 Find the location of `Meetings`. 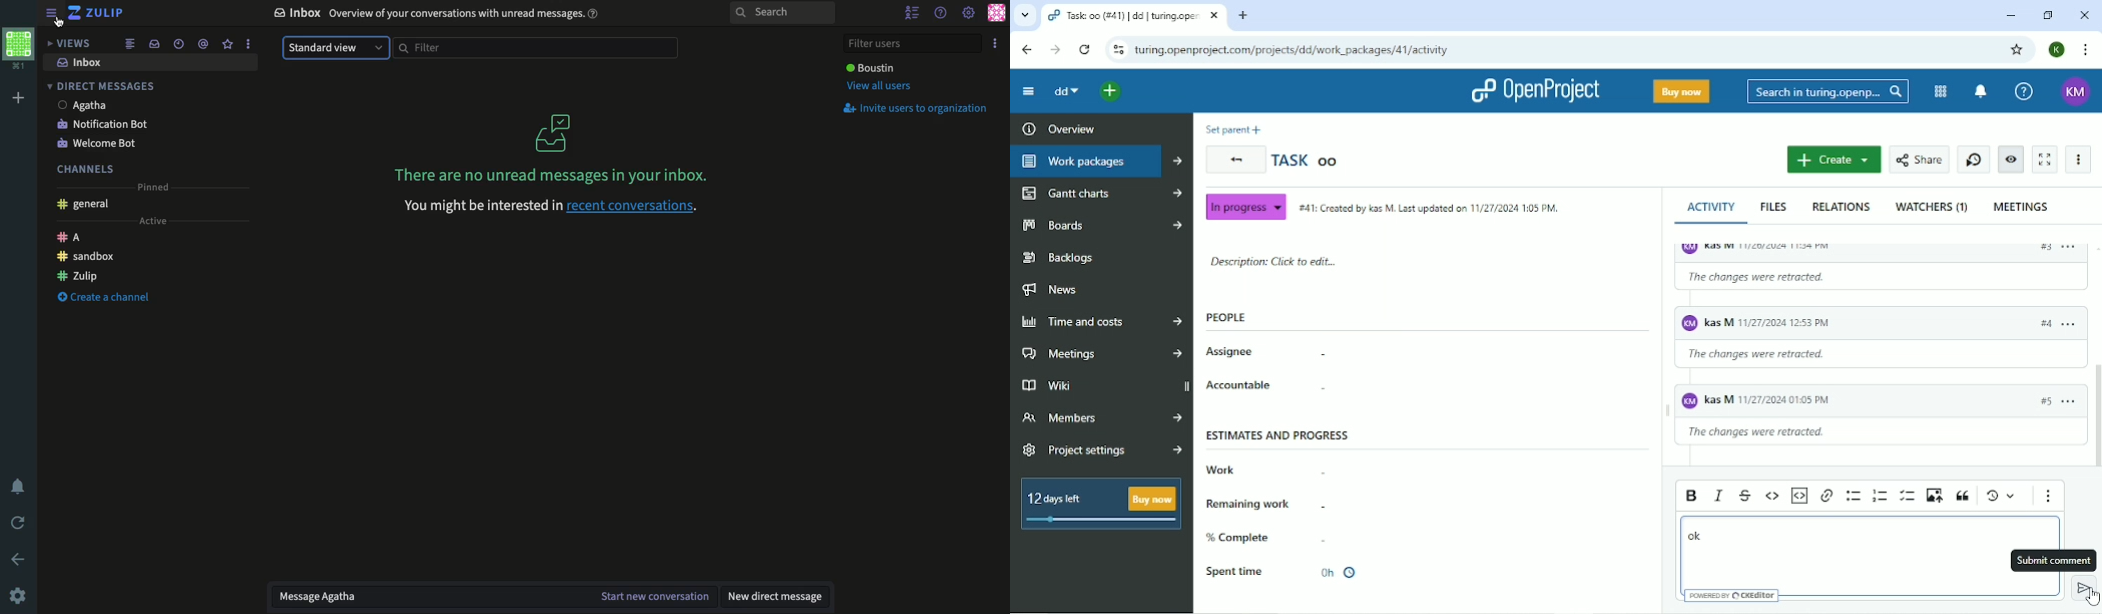

Meetings is located at coordinates (1104, 353).